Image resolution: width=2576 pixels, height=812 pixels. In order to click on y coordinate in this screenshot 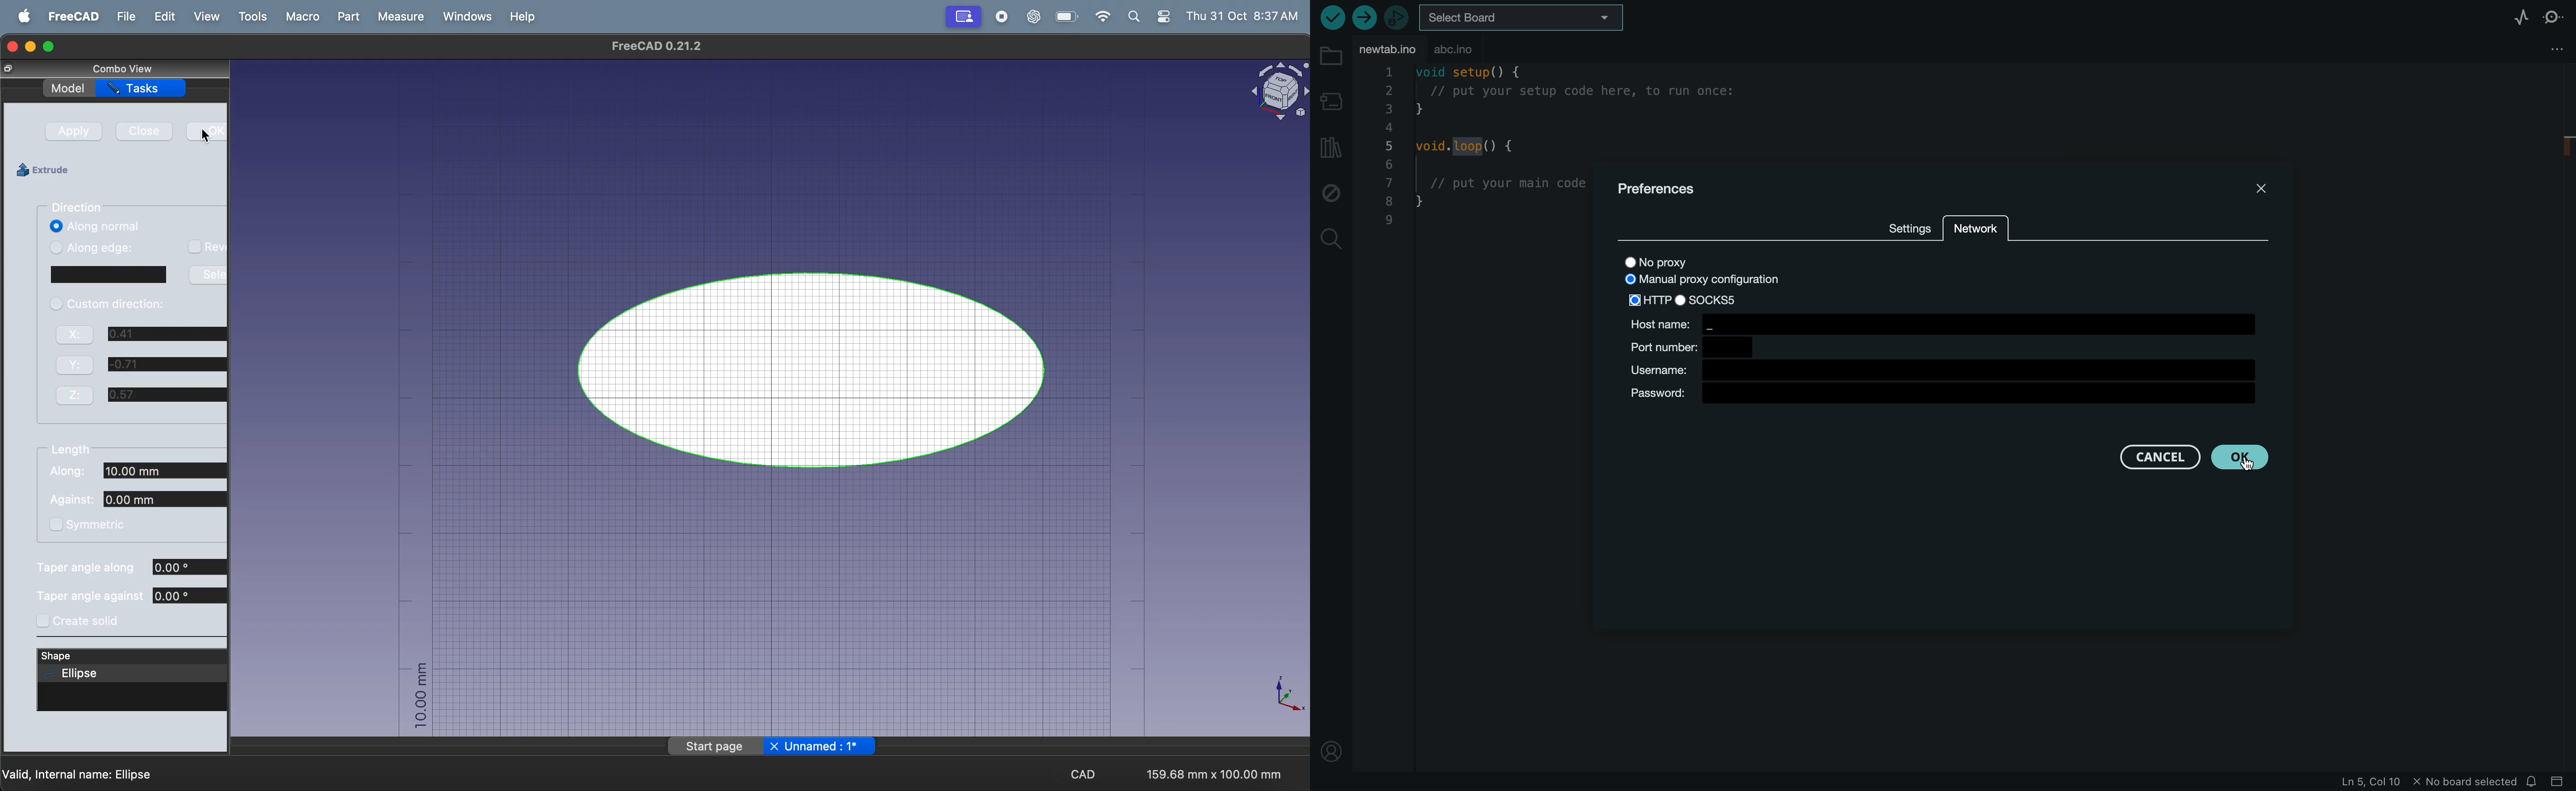, I will do `click(75, 366)`.